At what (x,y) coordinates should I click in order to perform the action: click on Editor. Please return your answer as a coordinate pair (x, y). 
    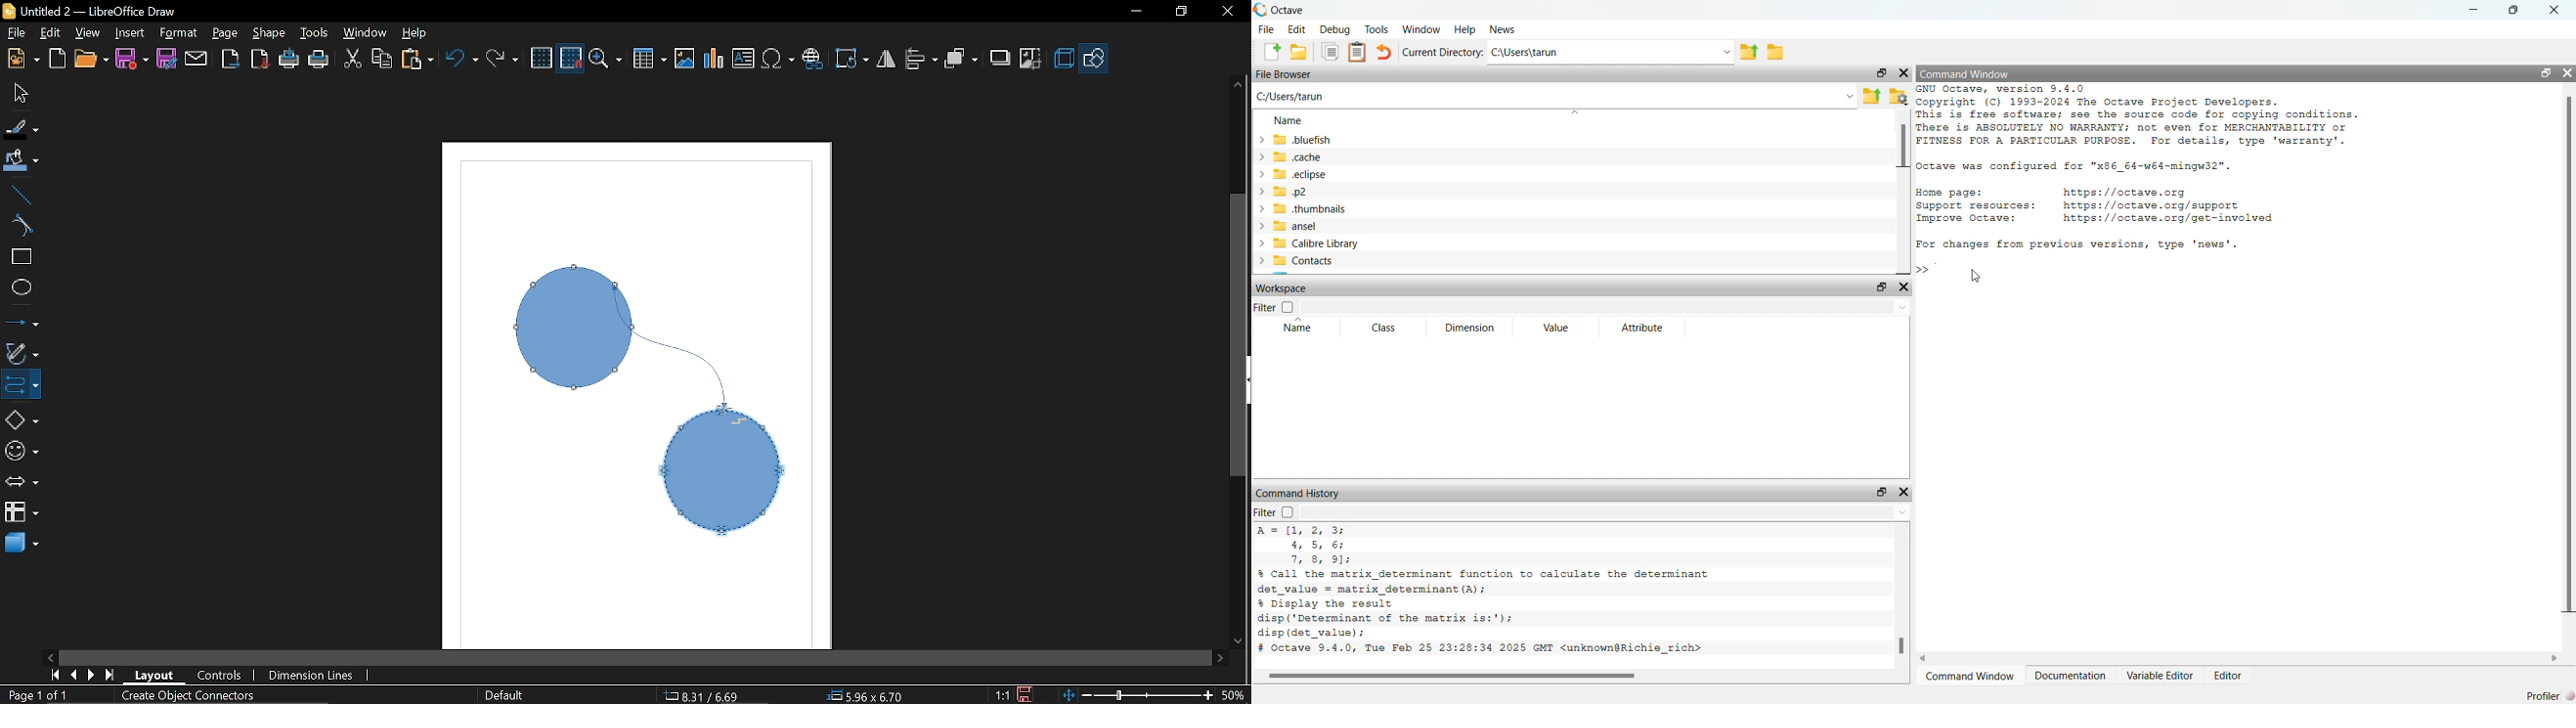
    Looking at the image, I should click on (2230, 675).